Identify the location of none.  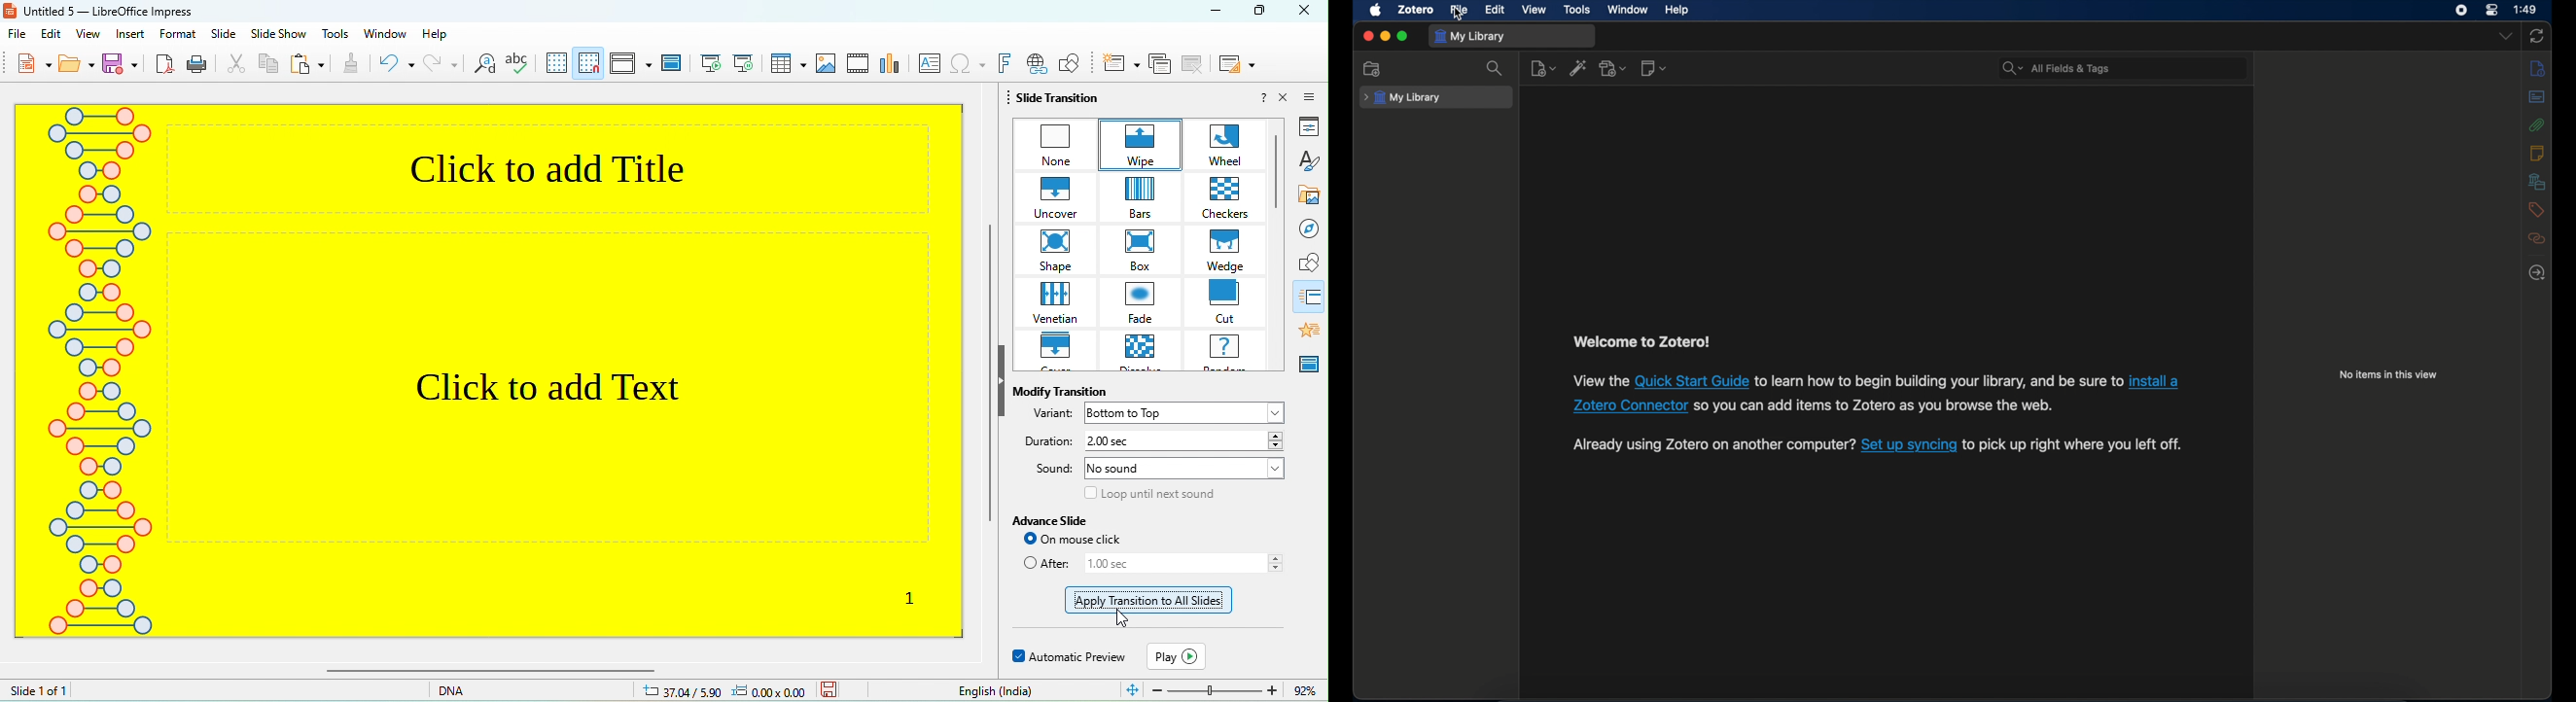
(1053, 142).